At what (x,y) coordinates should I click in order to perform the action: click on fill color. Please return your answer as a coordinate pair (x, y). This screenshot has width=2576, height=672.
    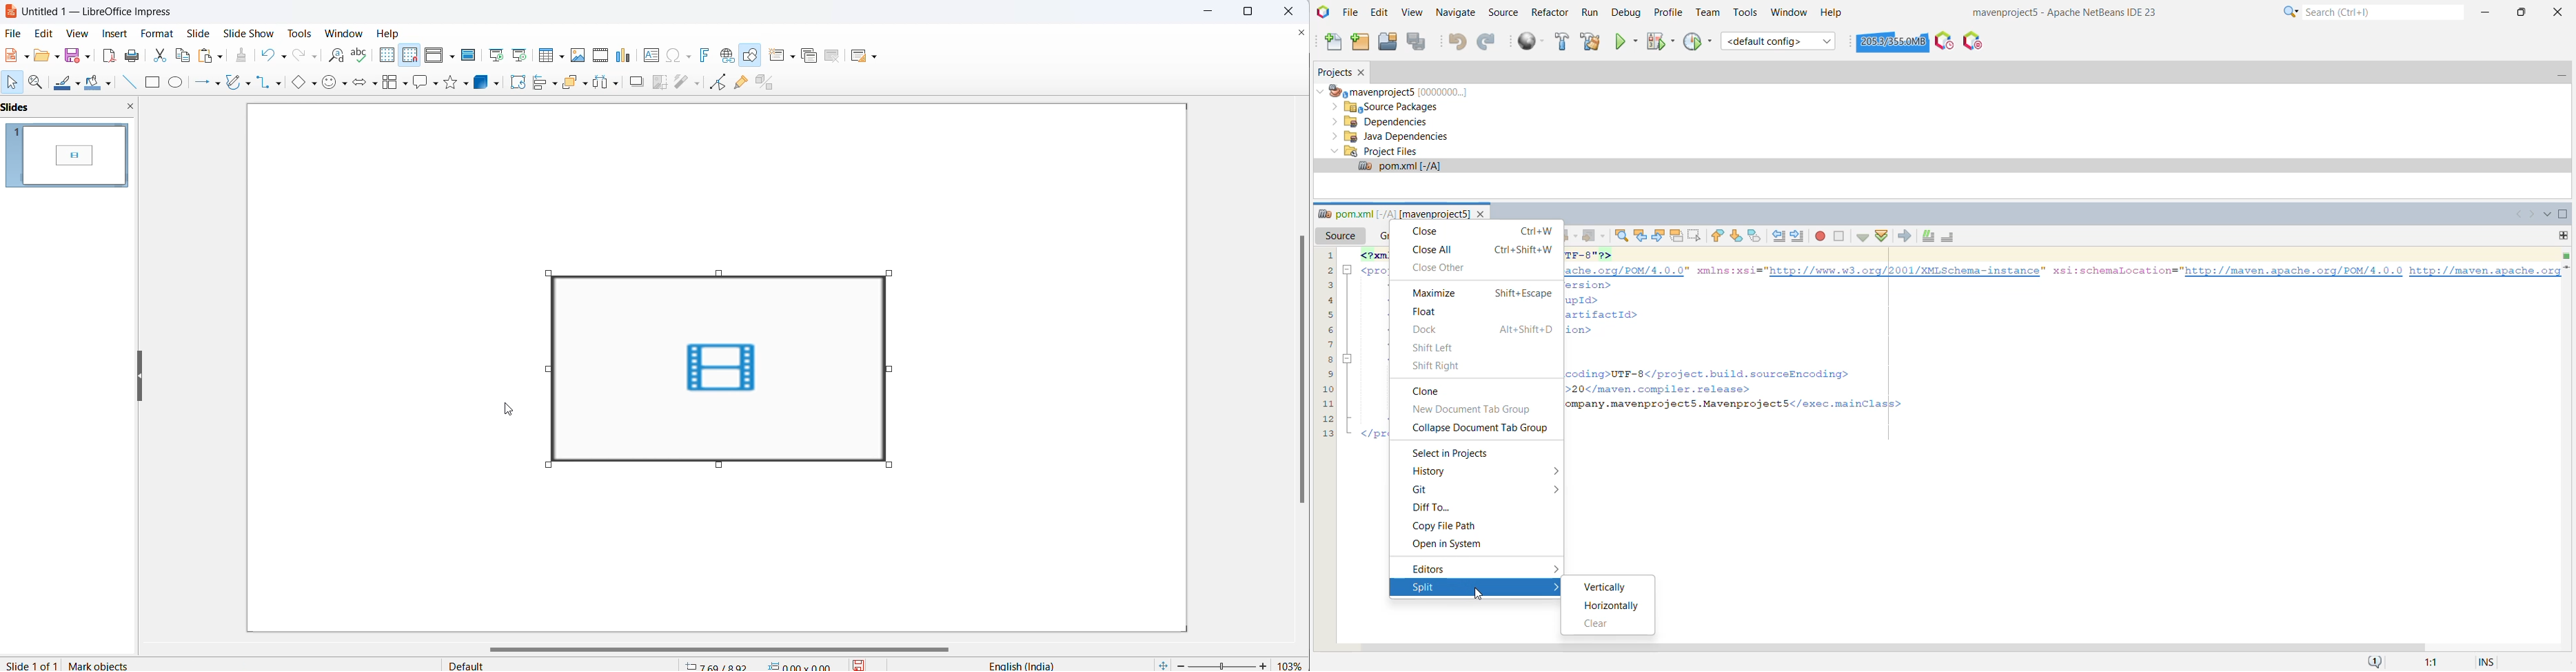
    Looking at the image, I should click on (92, 83).